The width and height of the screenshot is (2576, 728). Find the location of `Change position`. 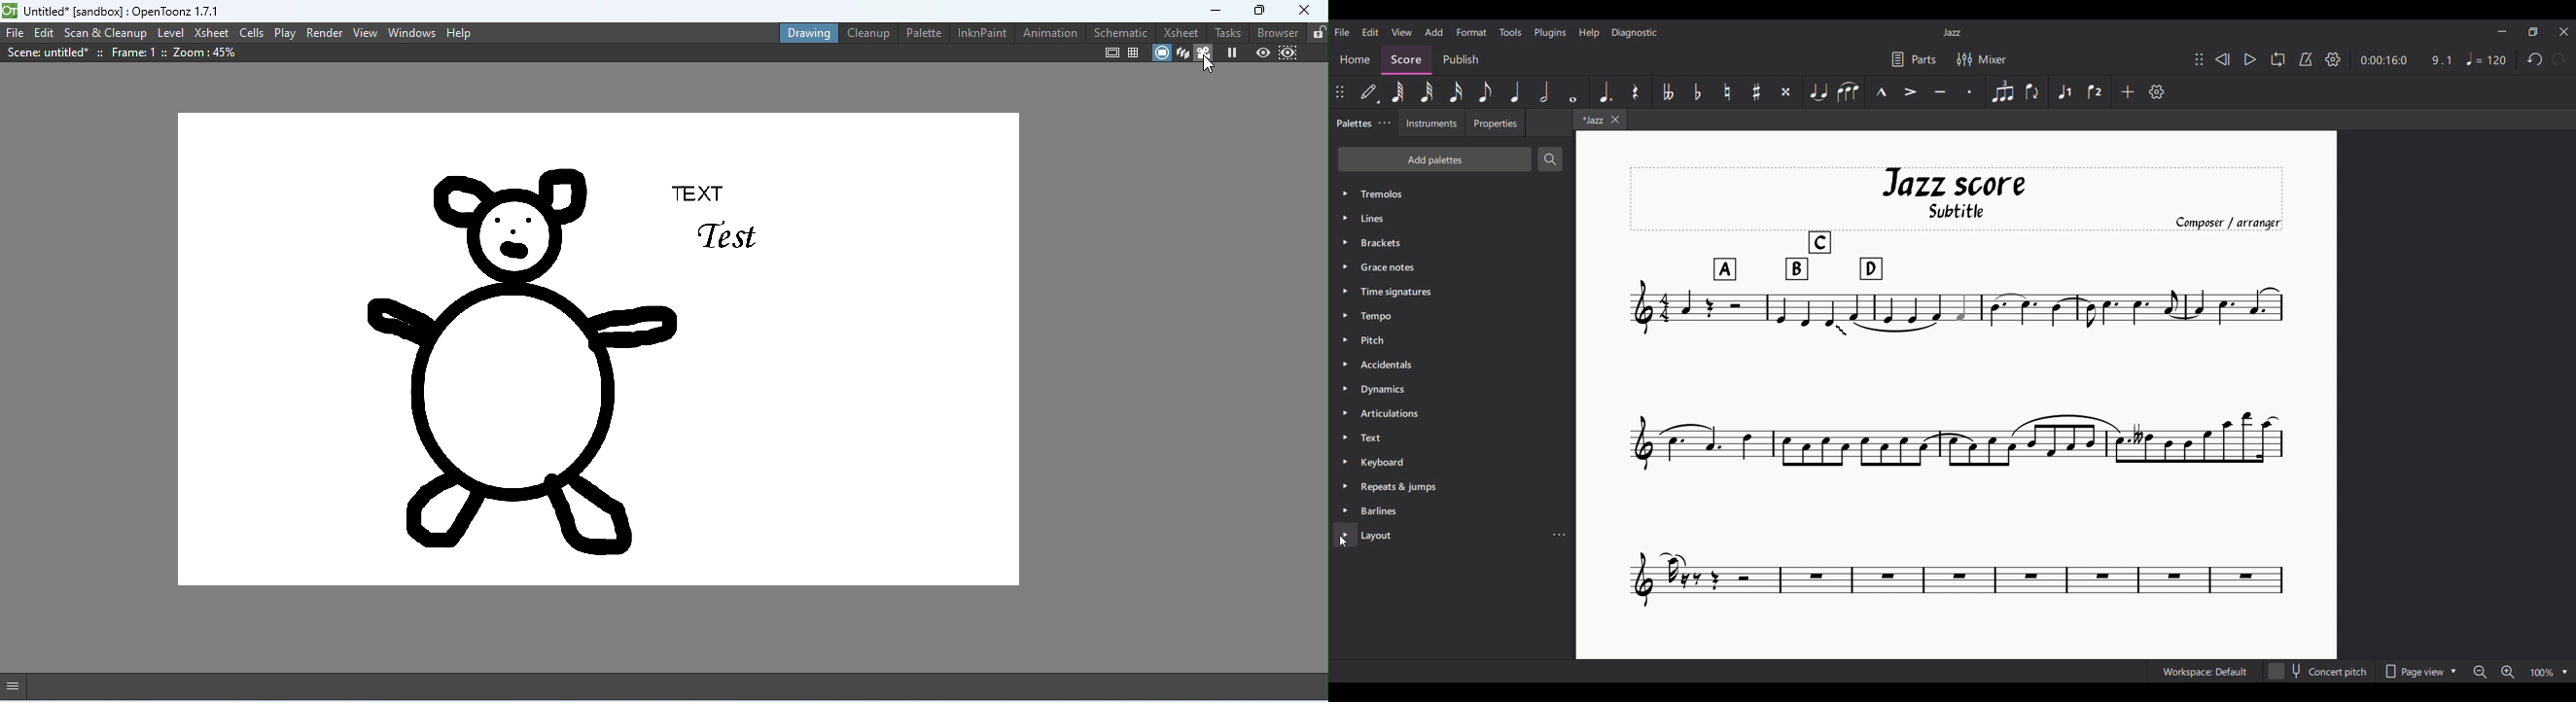

Change position is located at coordinates (1339, 92).